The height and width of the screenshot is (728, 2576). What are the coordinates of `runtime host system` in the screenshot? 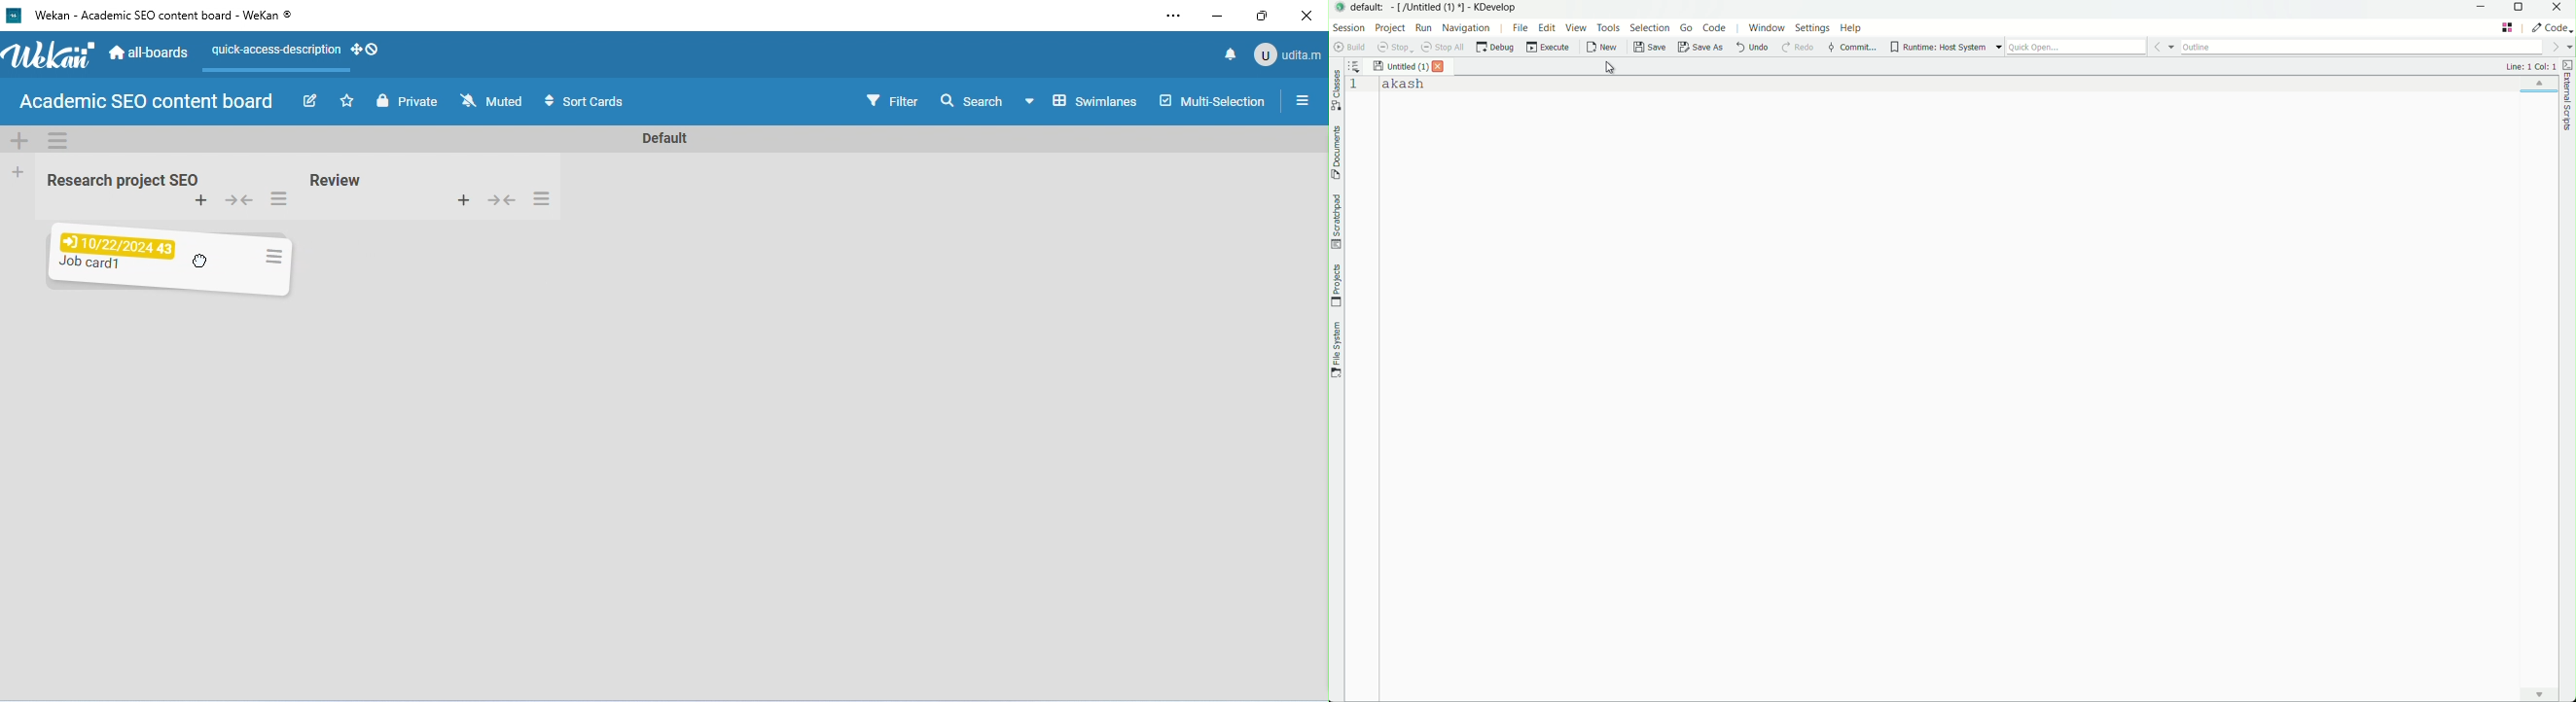 It's located at (1938, 49).